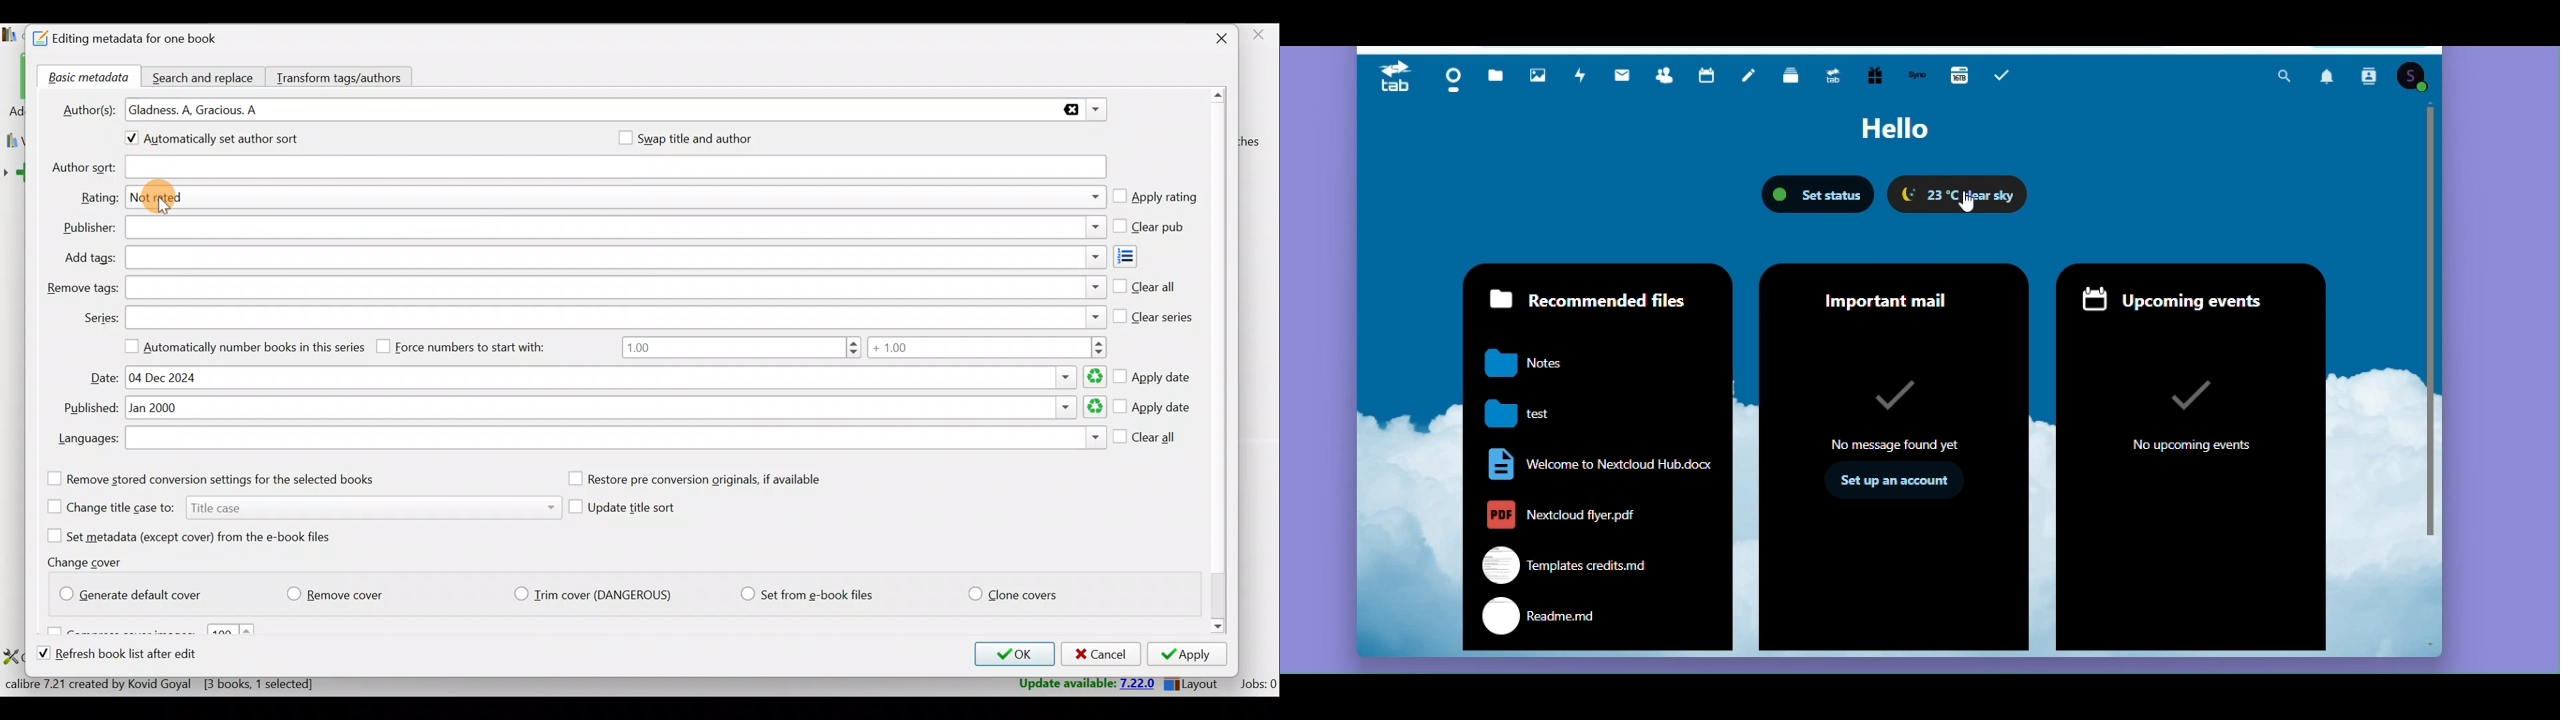 The height and width of the screenshot is (728, 2576). Describe the element at coordinates (1191, 656) in the screenshot. I see `Apply` at that location.